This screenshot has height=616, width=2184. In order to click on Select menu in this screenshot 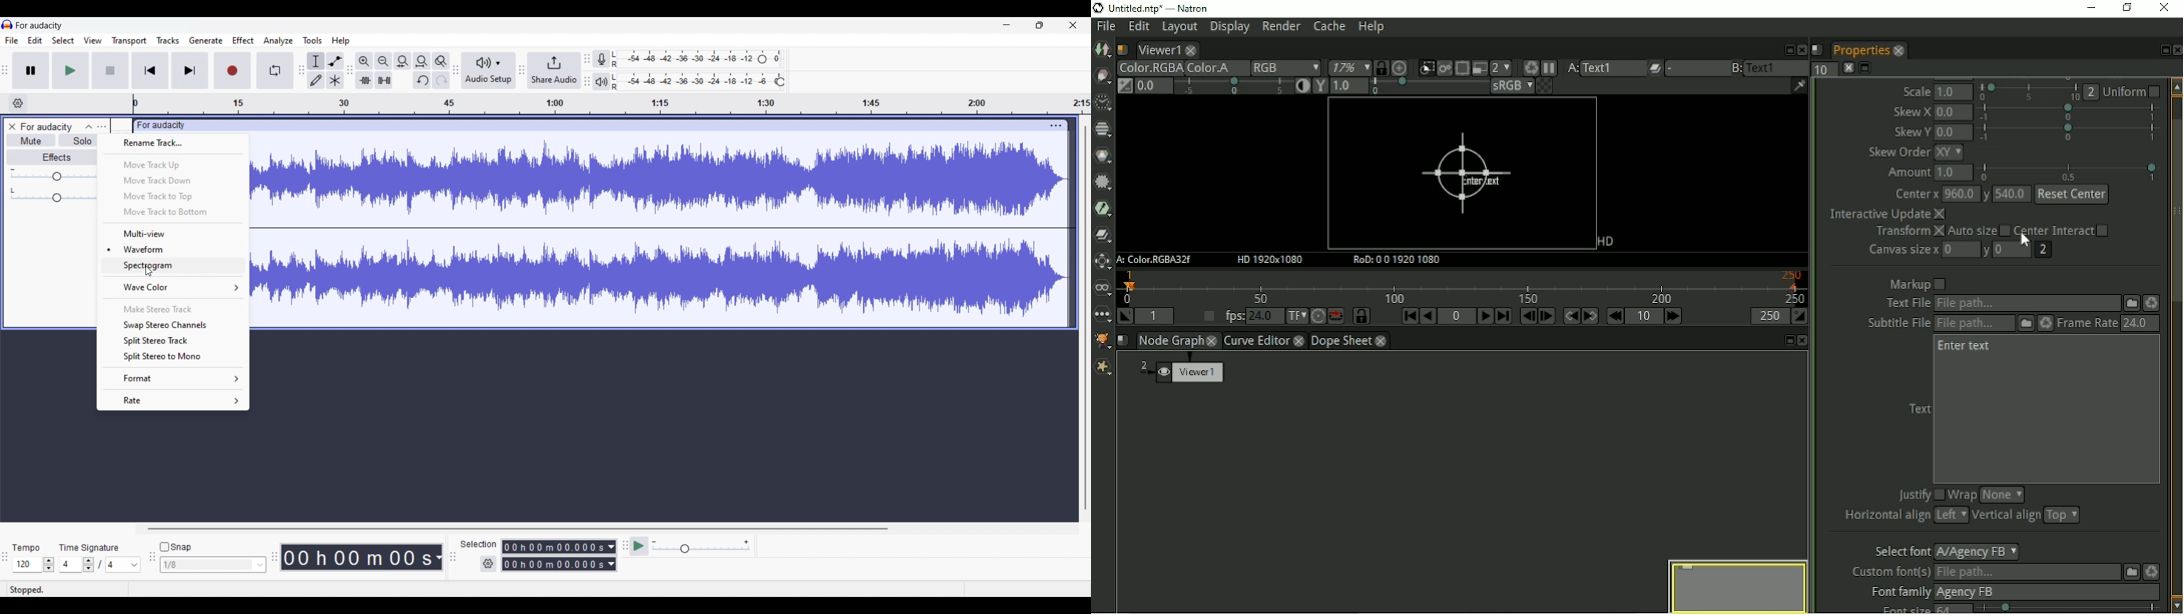, I will do `click(63, 40)`.